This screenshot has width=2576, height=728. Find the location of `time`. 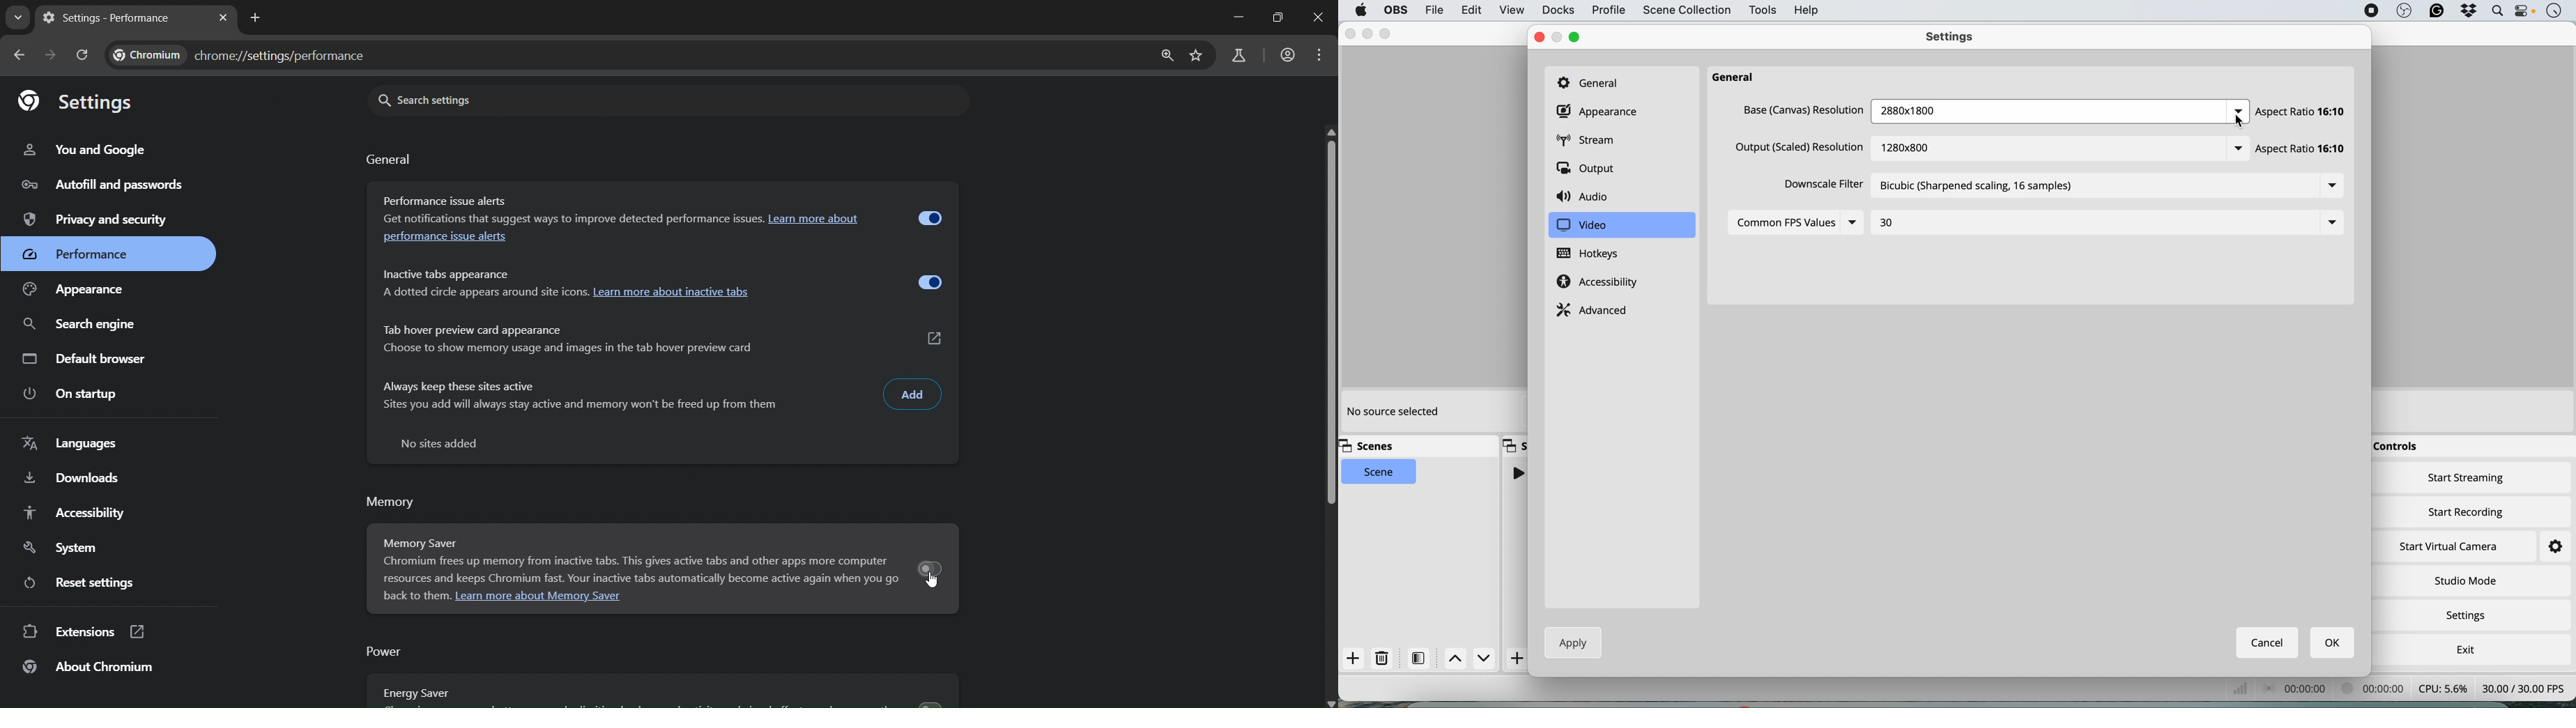

time is located at coordinates (2554, 12).